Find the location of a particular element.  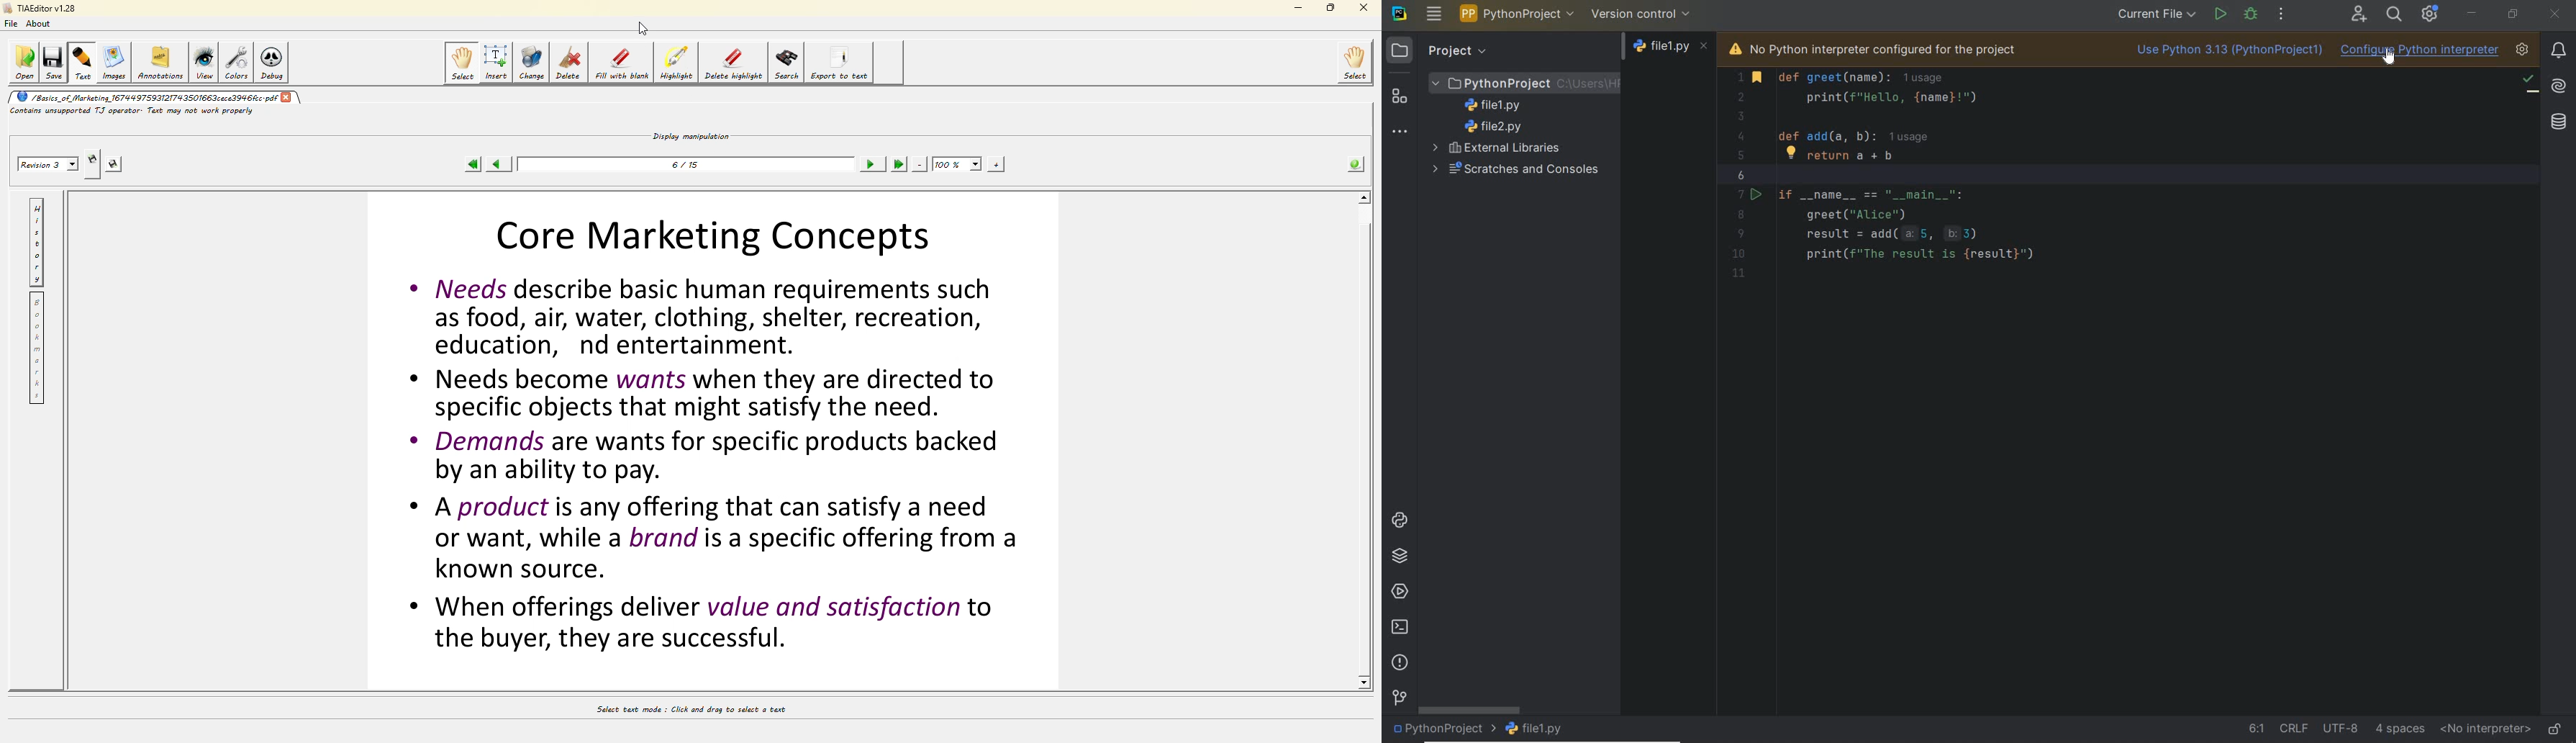

no problema is located at coordinates (2530, 82).